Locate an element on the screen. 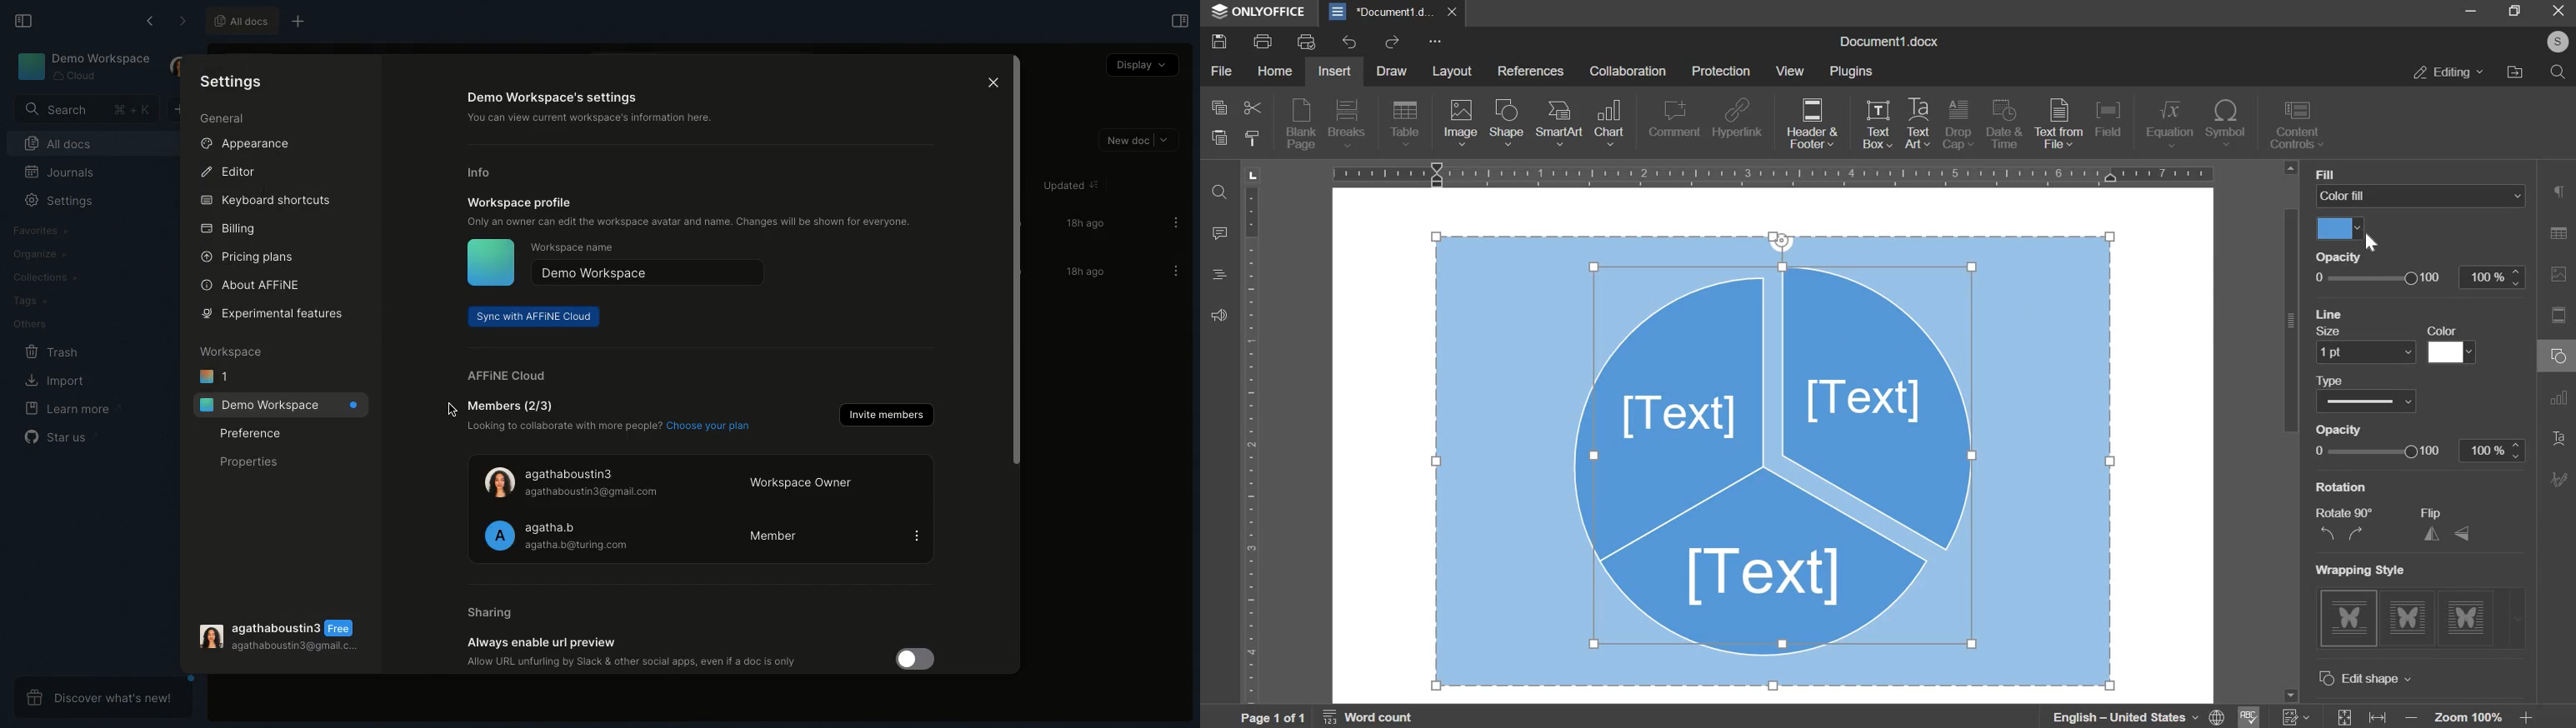 This screenshot has height=728, width=2576. copy style is located at coordinates (1255, 142).